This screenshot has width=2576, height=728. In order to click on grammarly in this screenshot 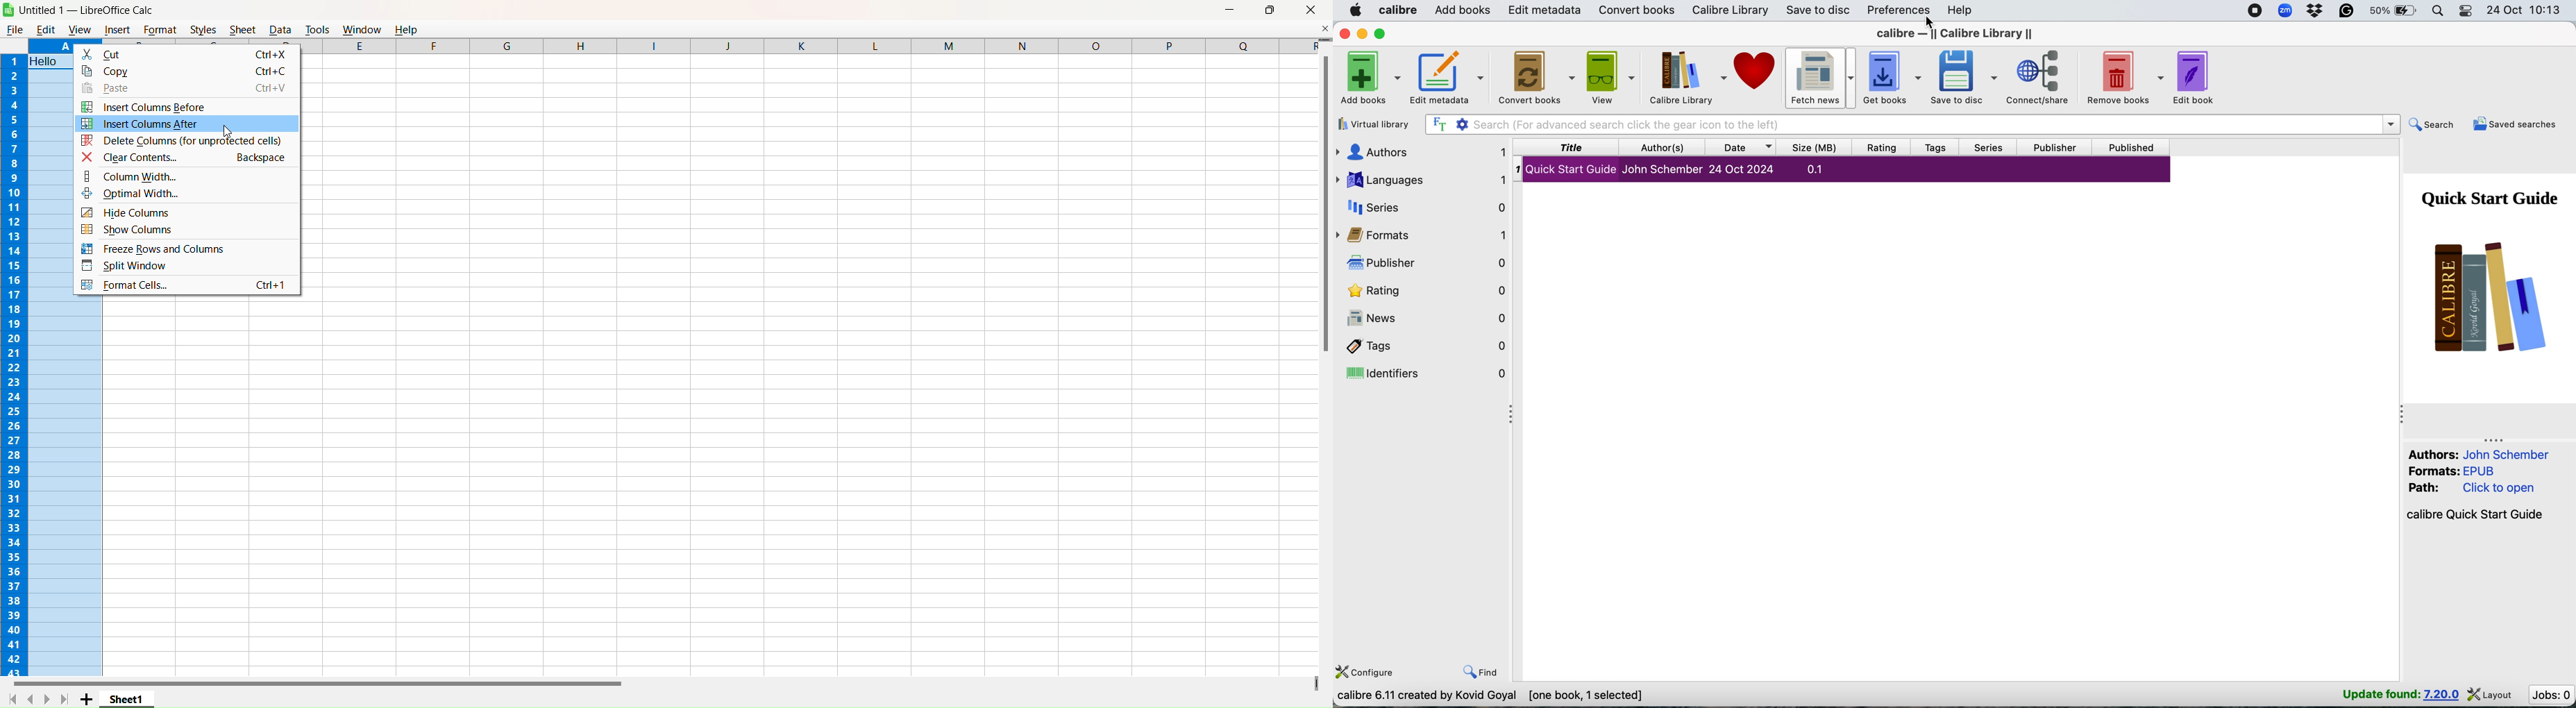, I will do `click(2345, 10)`.